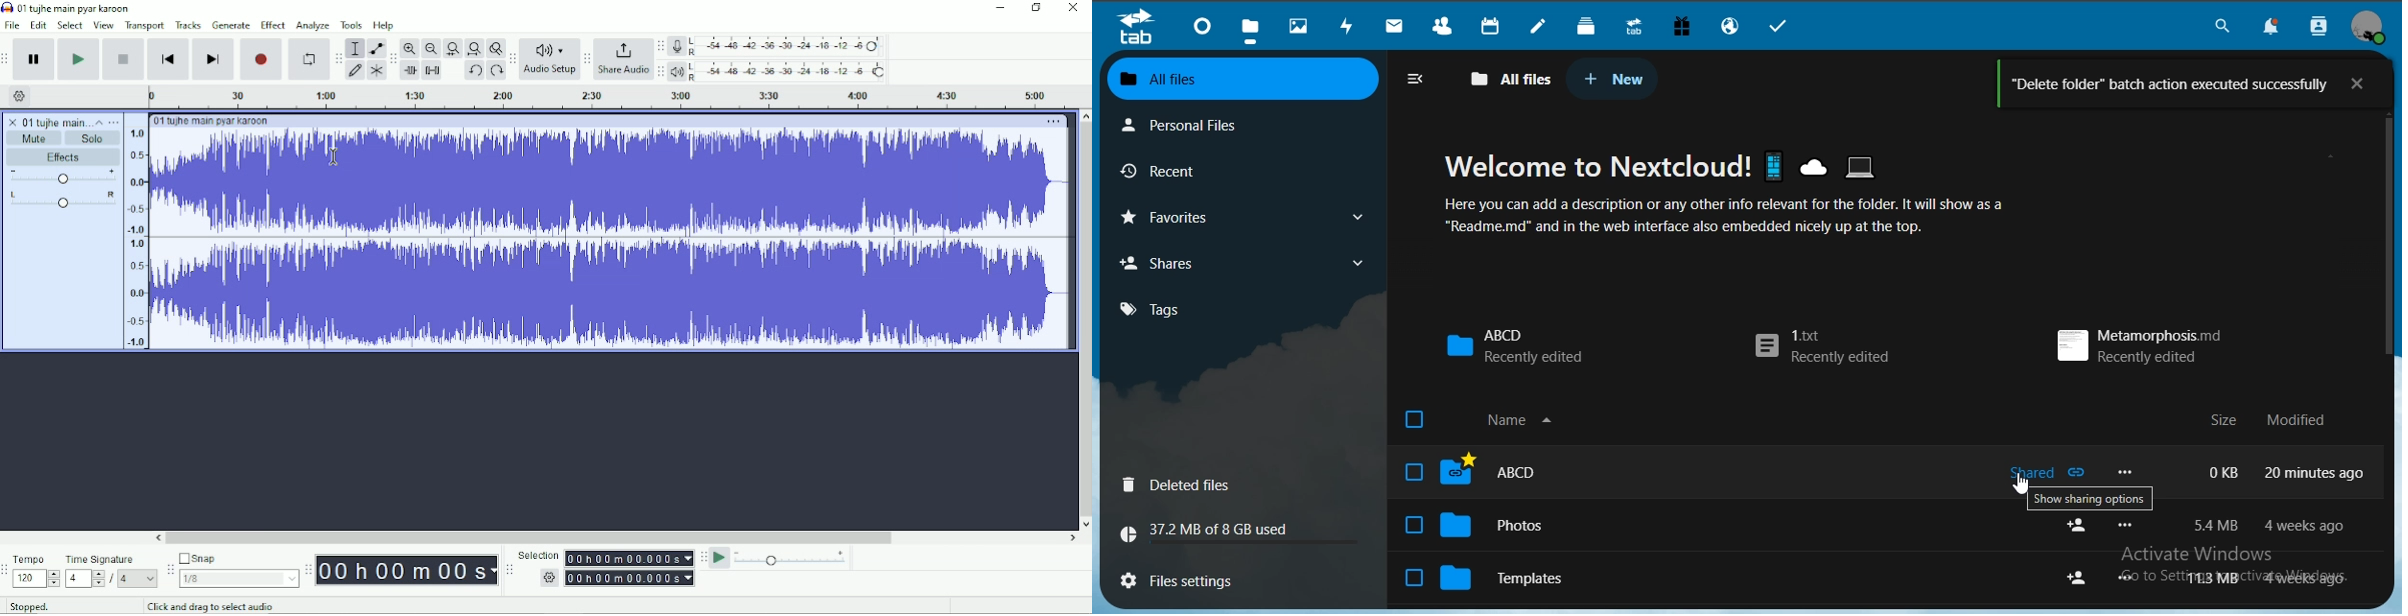 The height and width of the screenshot is (616, 2408). Describe the element at coordinates (38, 26) in the screenshot. I see `Edit` at that location.